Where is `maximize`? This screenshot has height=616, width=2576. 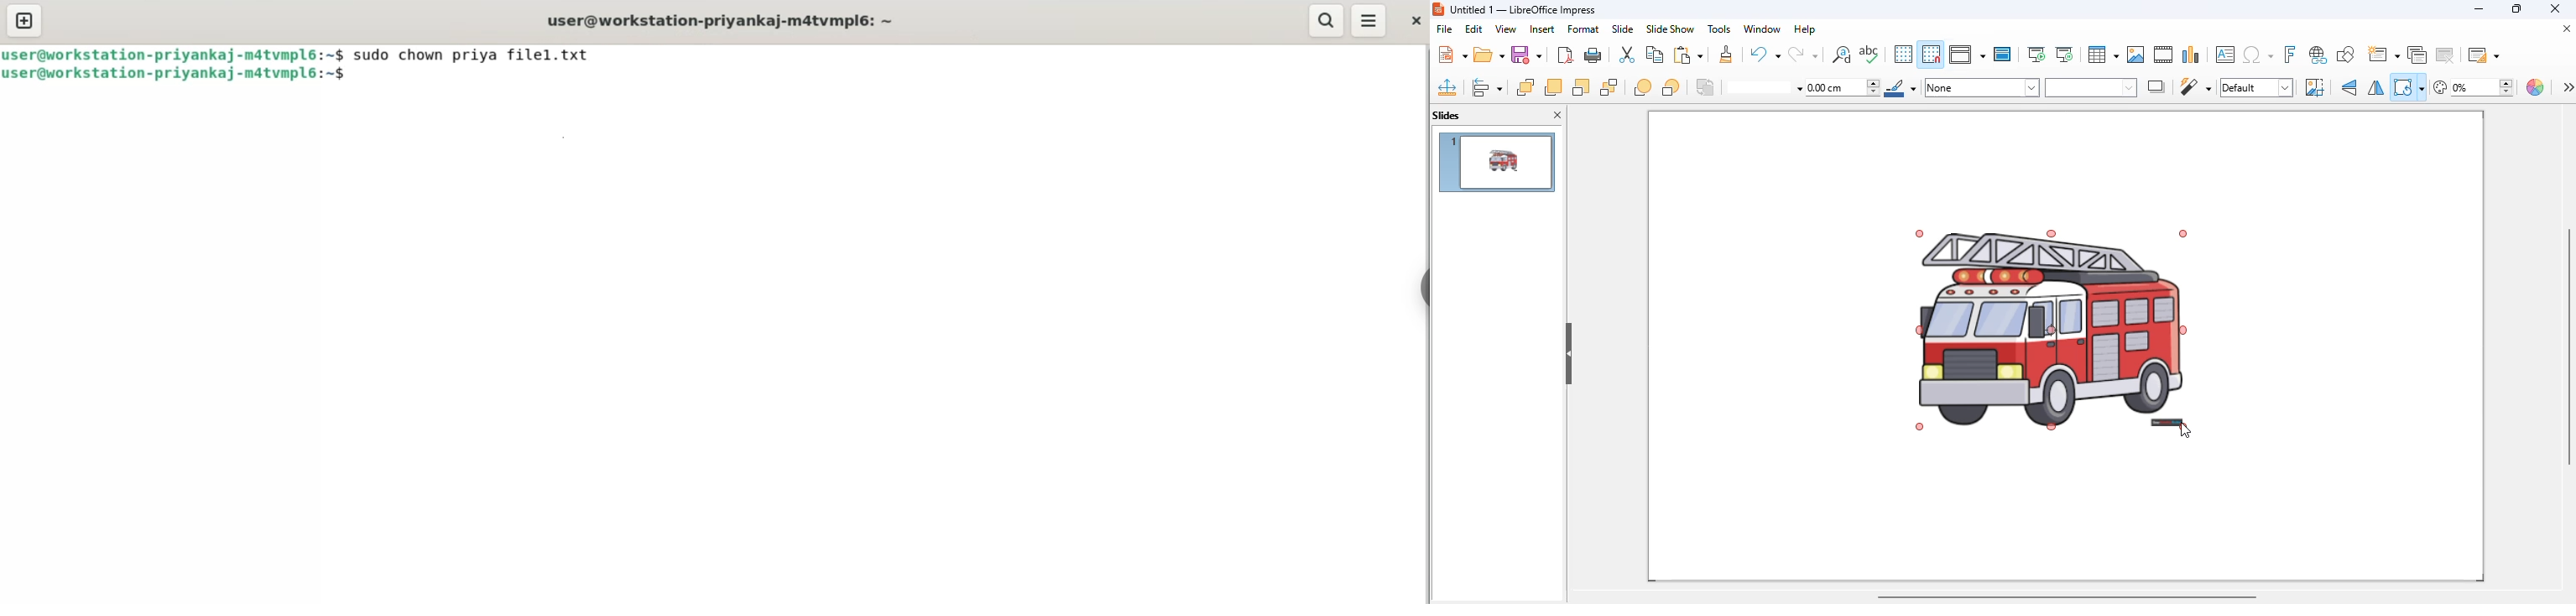 maximize is located at coordinates (2516, 8).